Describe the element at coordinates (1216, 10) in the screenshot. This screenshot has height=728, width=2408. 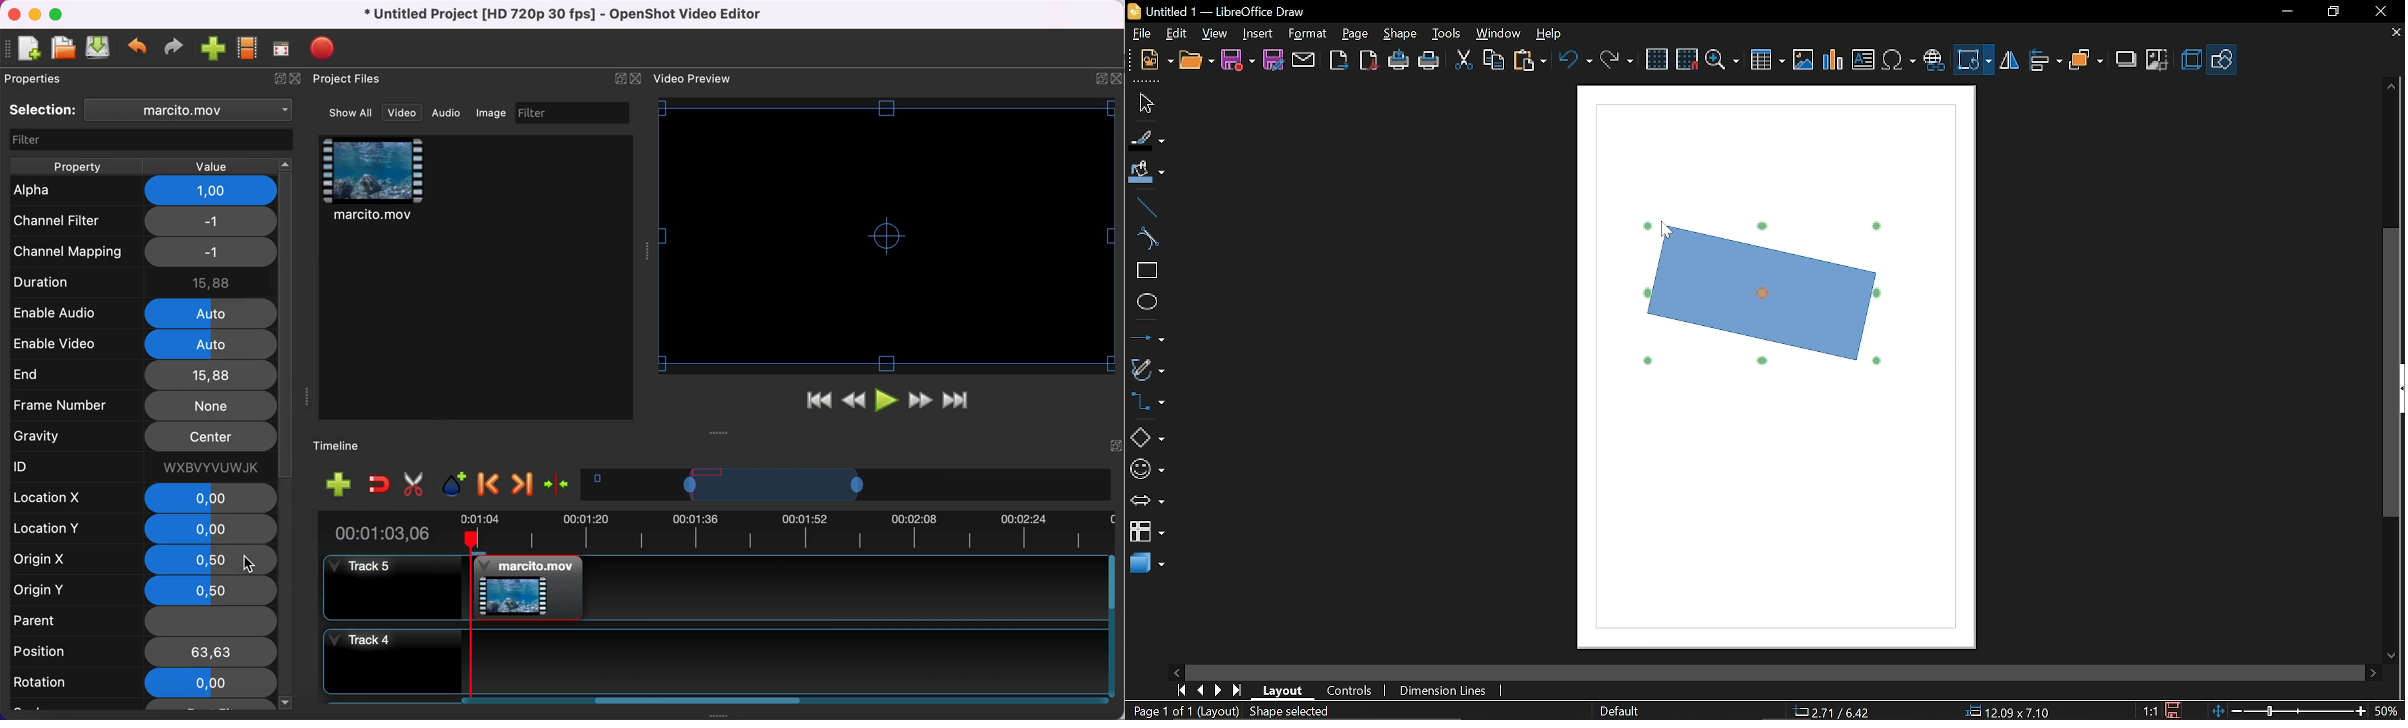
I see `Untitled 1 - LibreOffice Draw` at that location.